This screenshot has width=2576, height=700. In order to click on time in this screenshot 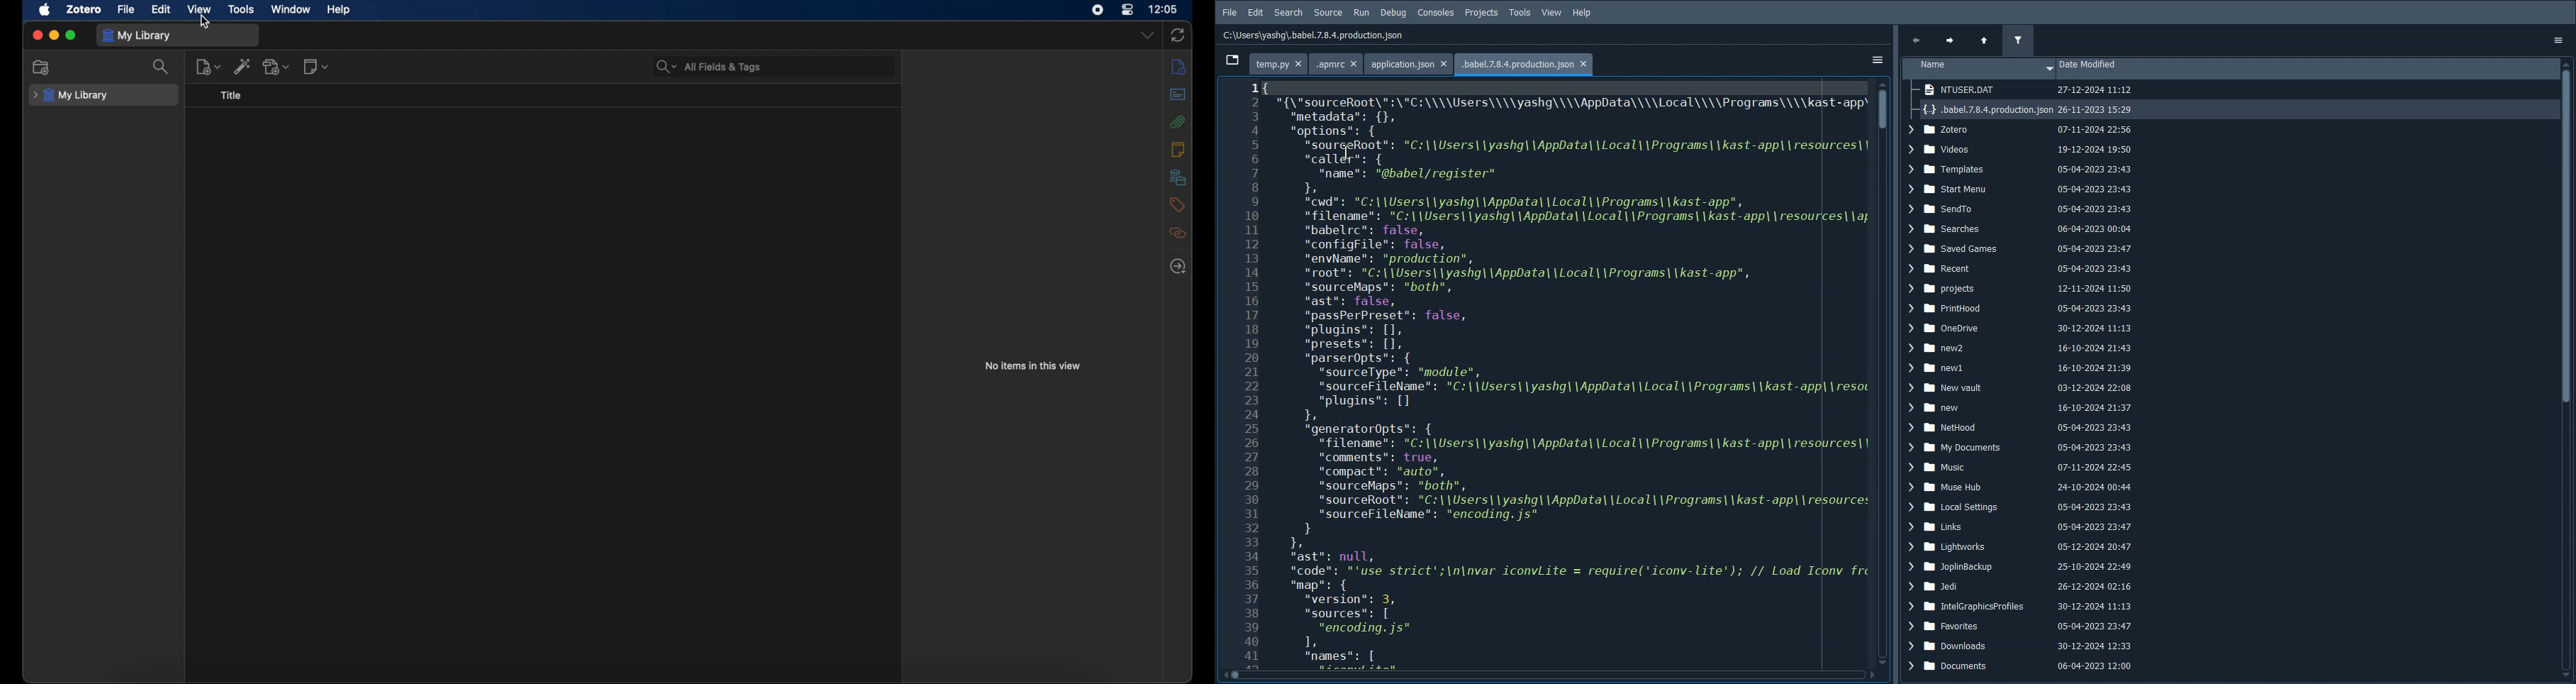, I will do `click(1166, 8)`.